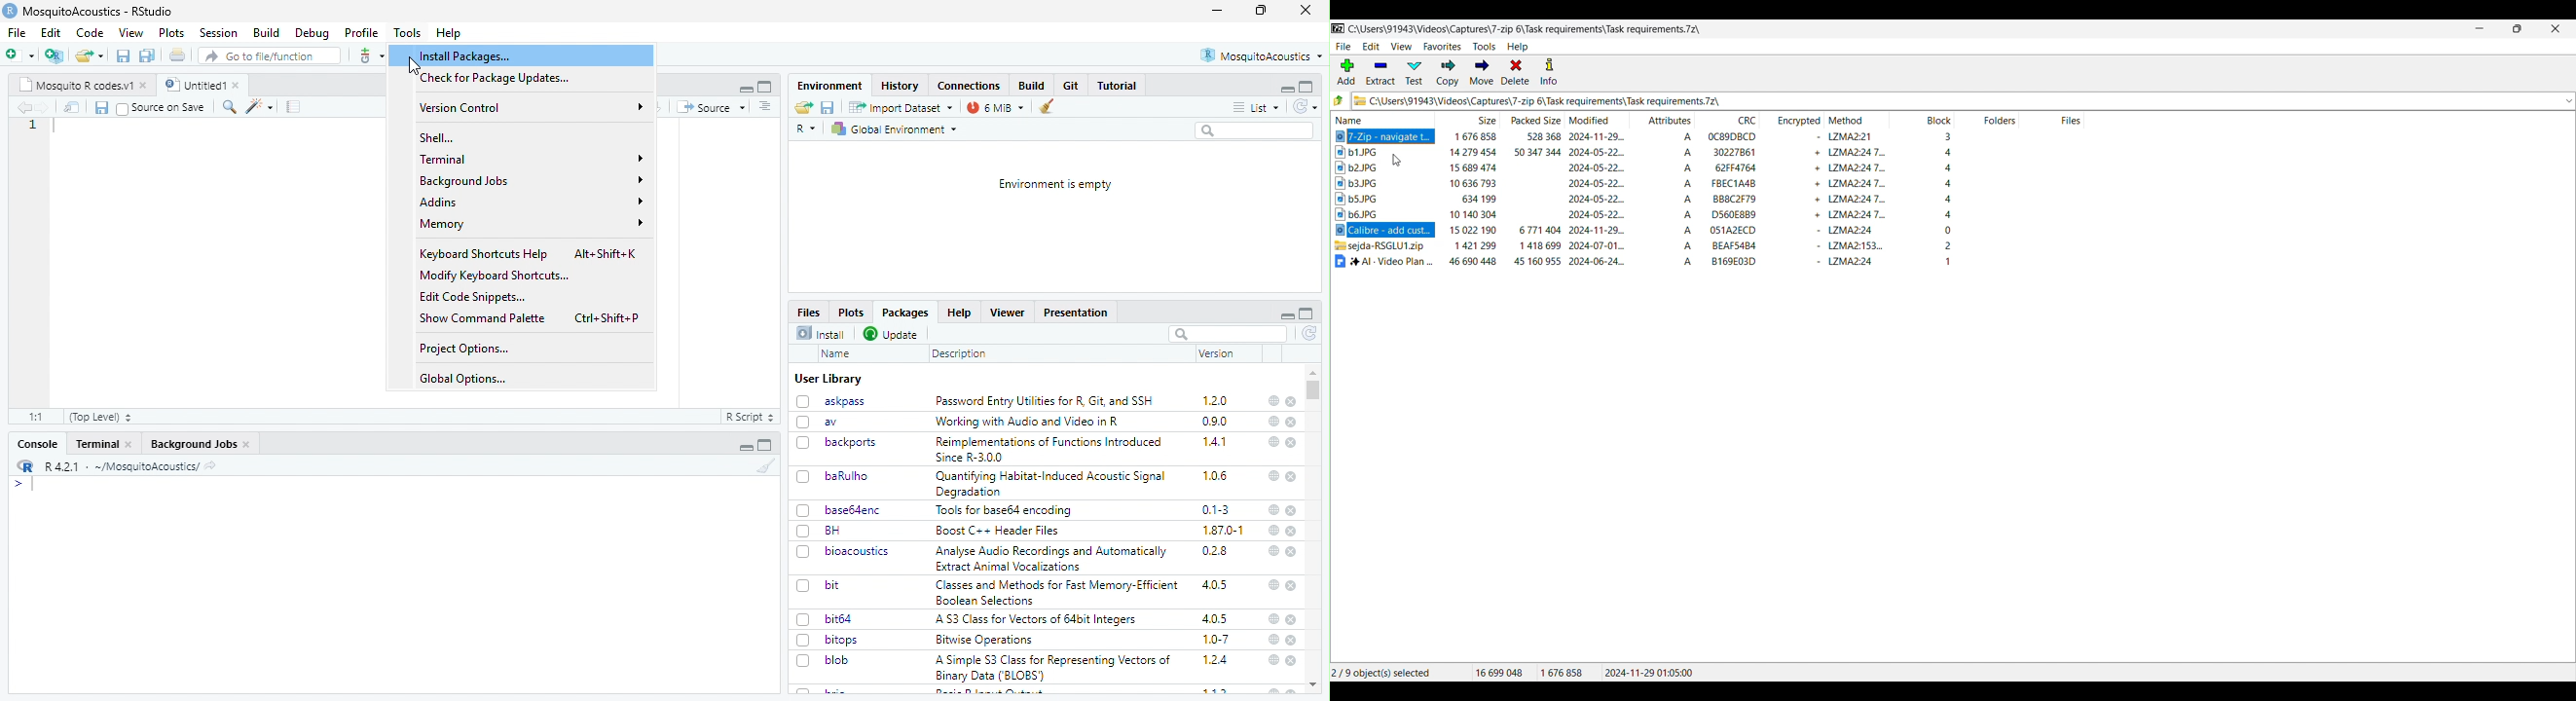  What do you see at coordinates (839, 619) in the screenshot?
I see `bit64` at bounding box center [839, 619].